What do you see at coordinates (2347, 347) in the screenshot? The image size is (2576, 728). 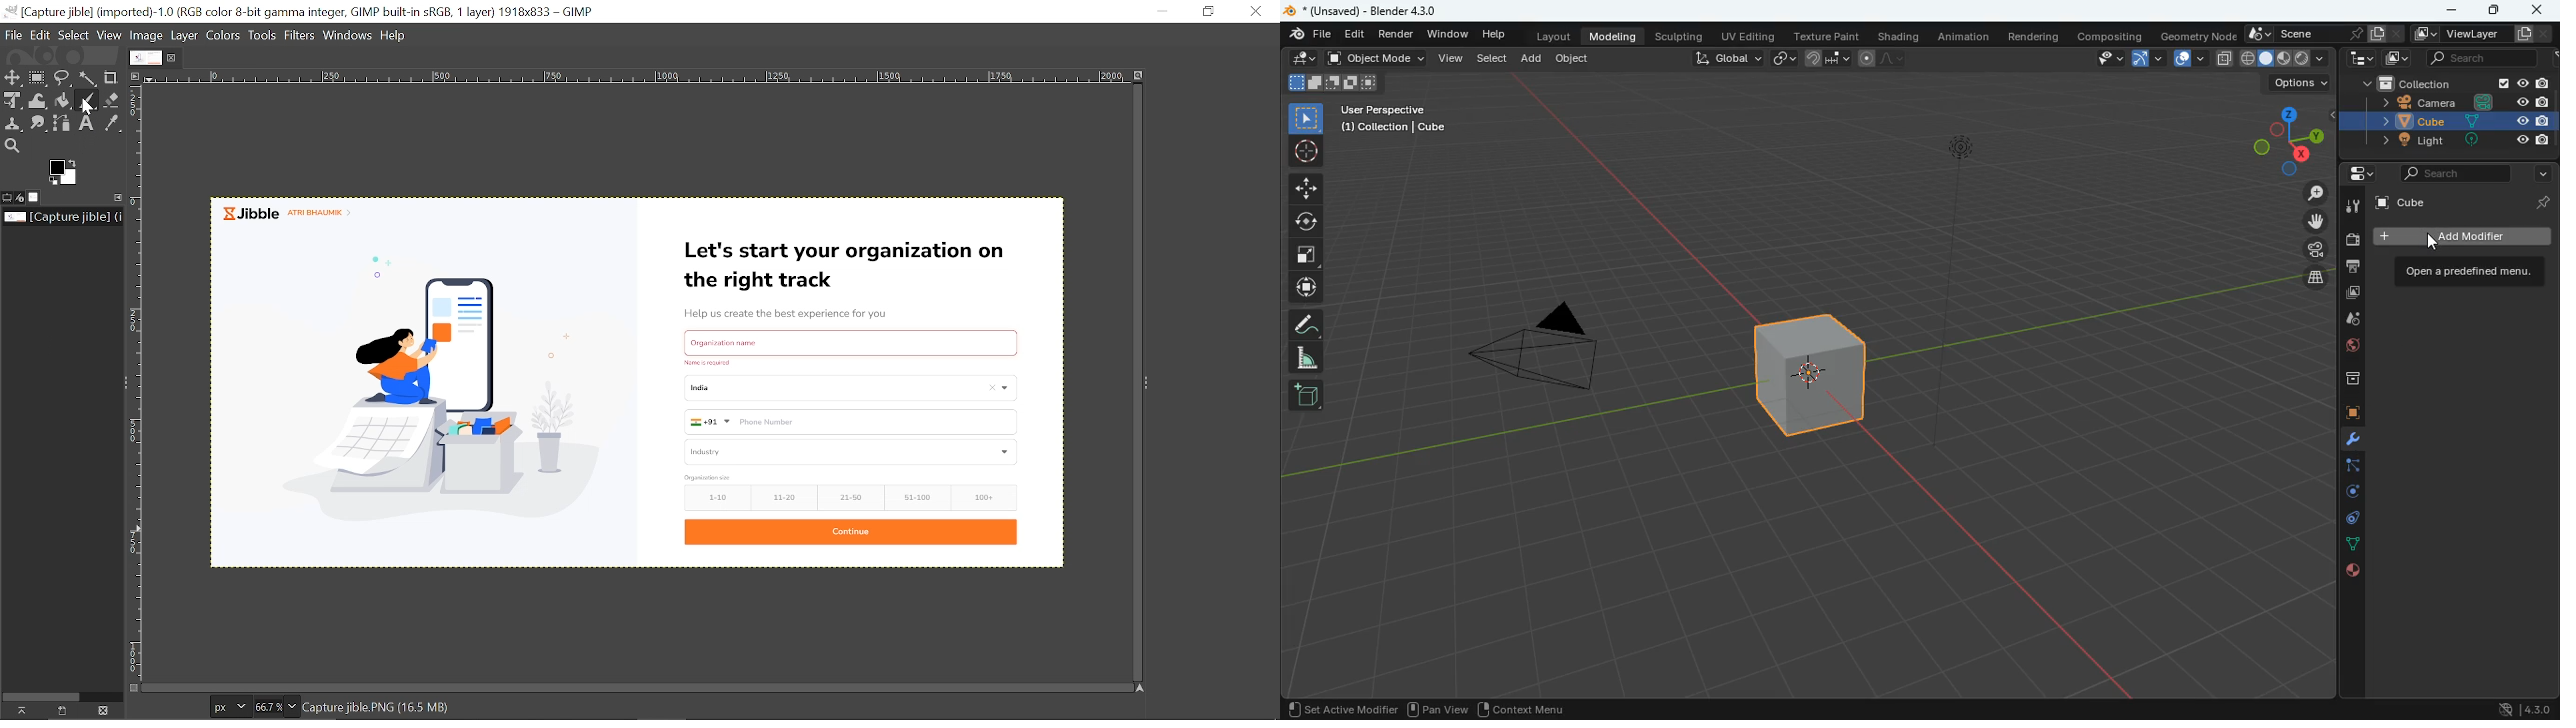 I see `public` at bounding box center [2347, 347].